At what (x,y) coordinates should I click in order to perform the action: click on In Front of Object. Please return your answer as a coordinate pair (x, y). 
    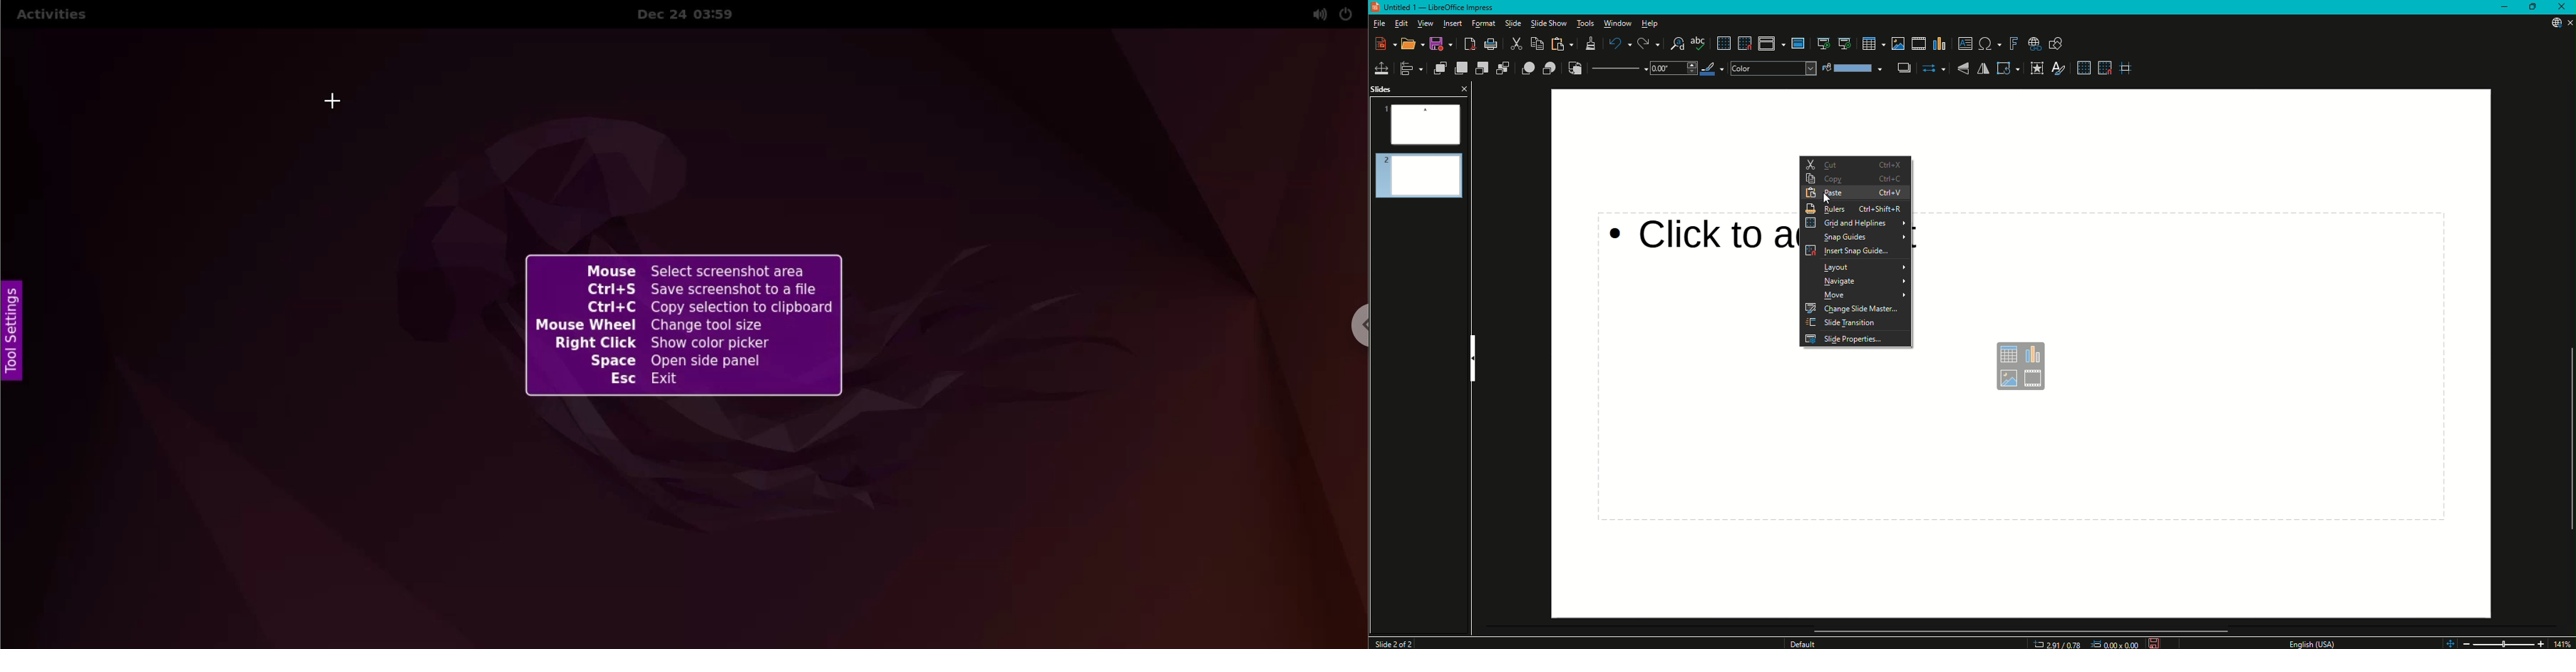
    Looking at the image, I should click on (1526, 68).